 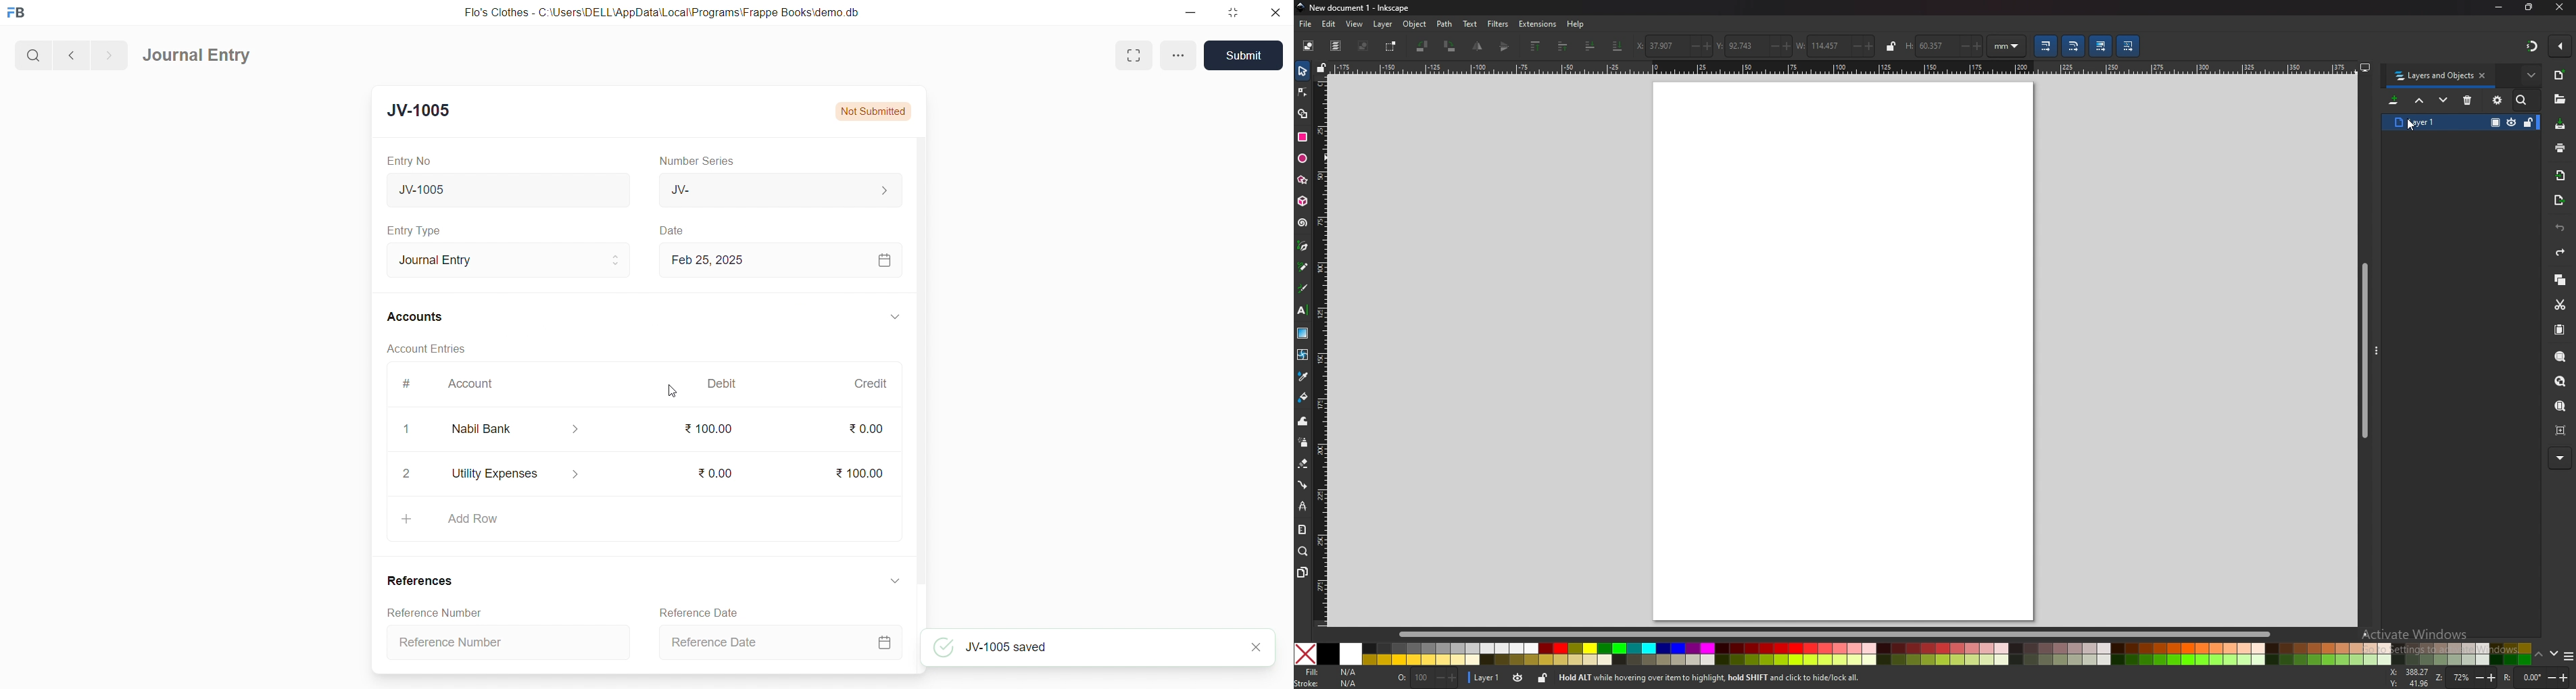 I want to click on Save, so click(x=1244, y=57).